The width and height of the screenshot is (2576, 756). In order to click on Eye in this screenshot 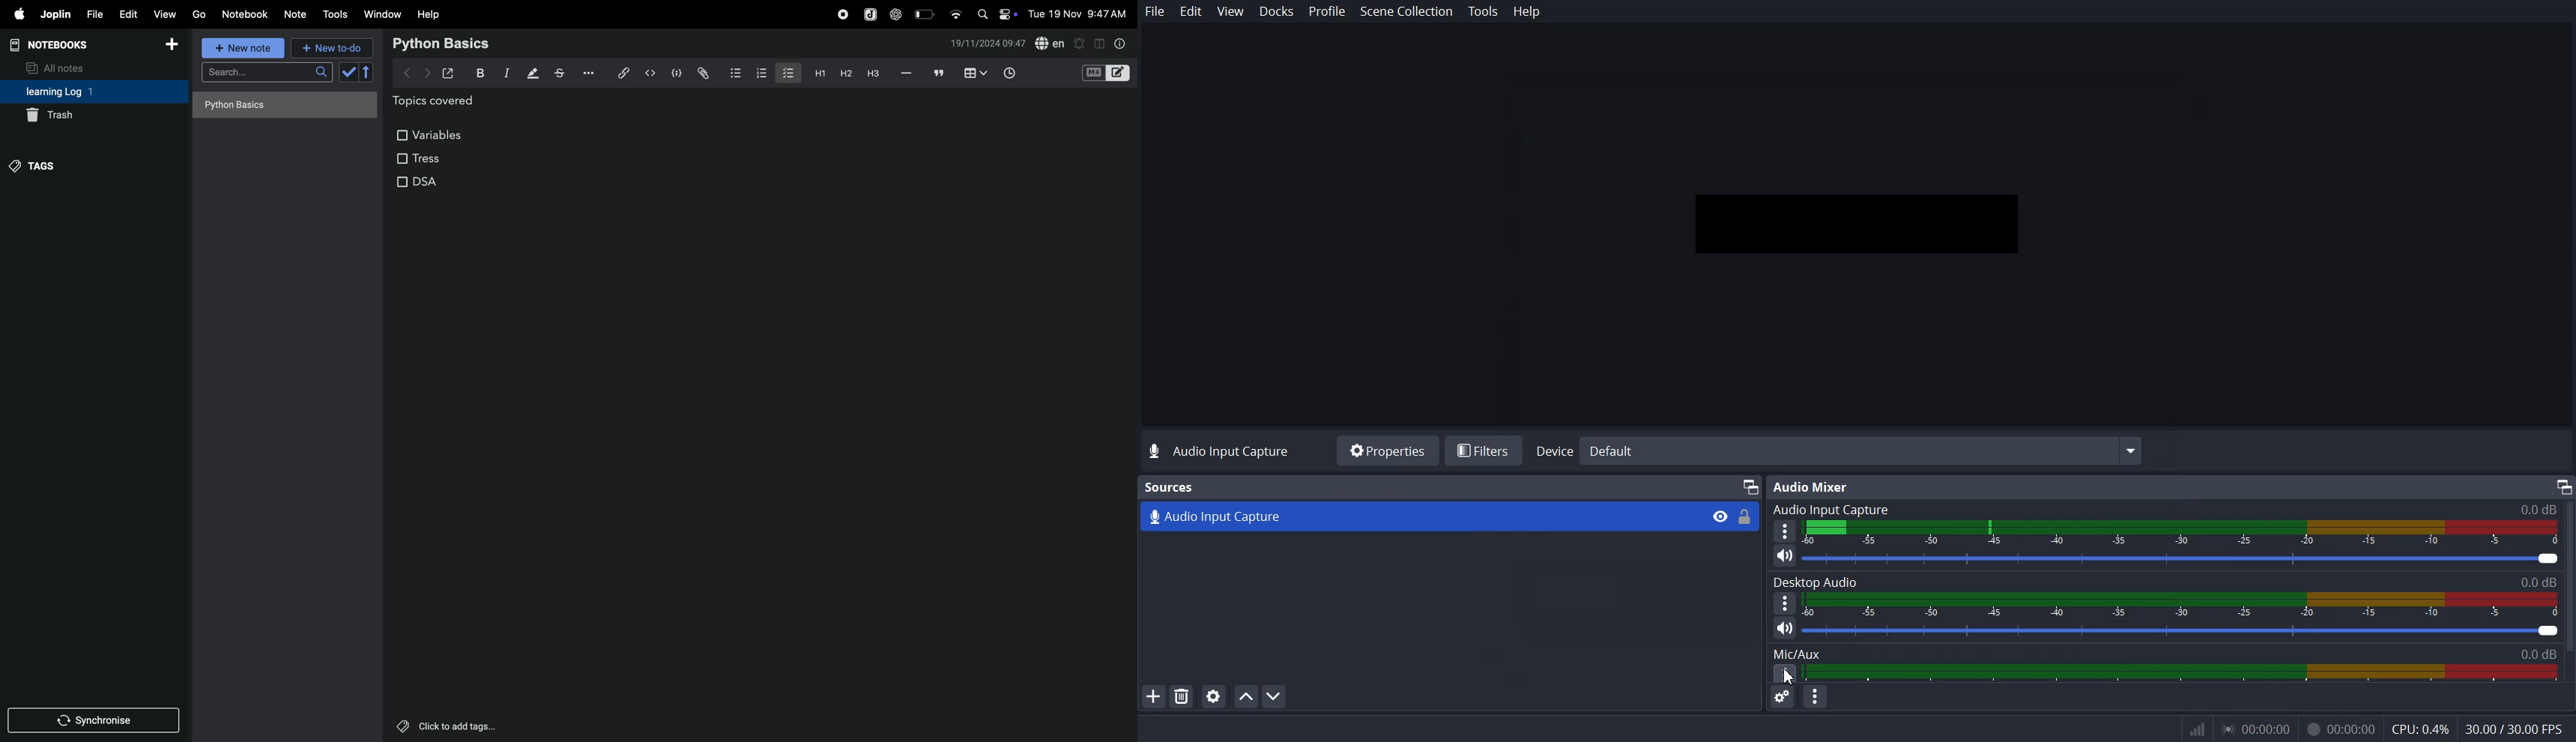, I will do `click(1720, 516)`.